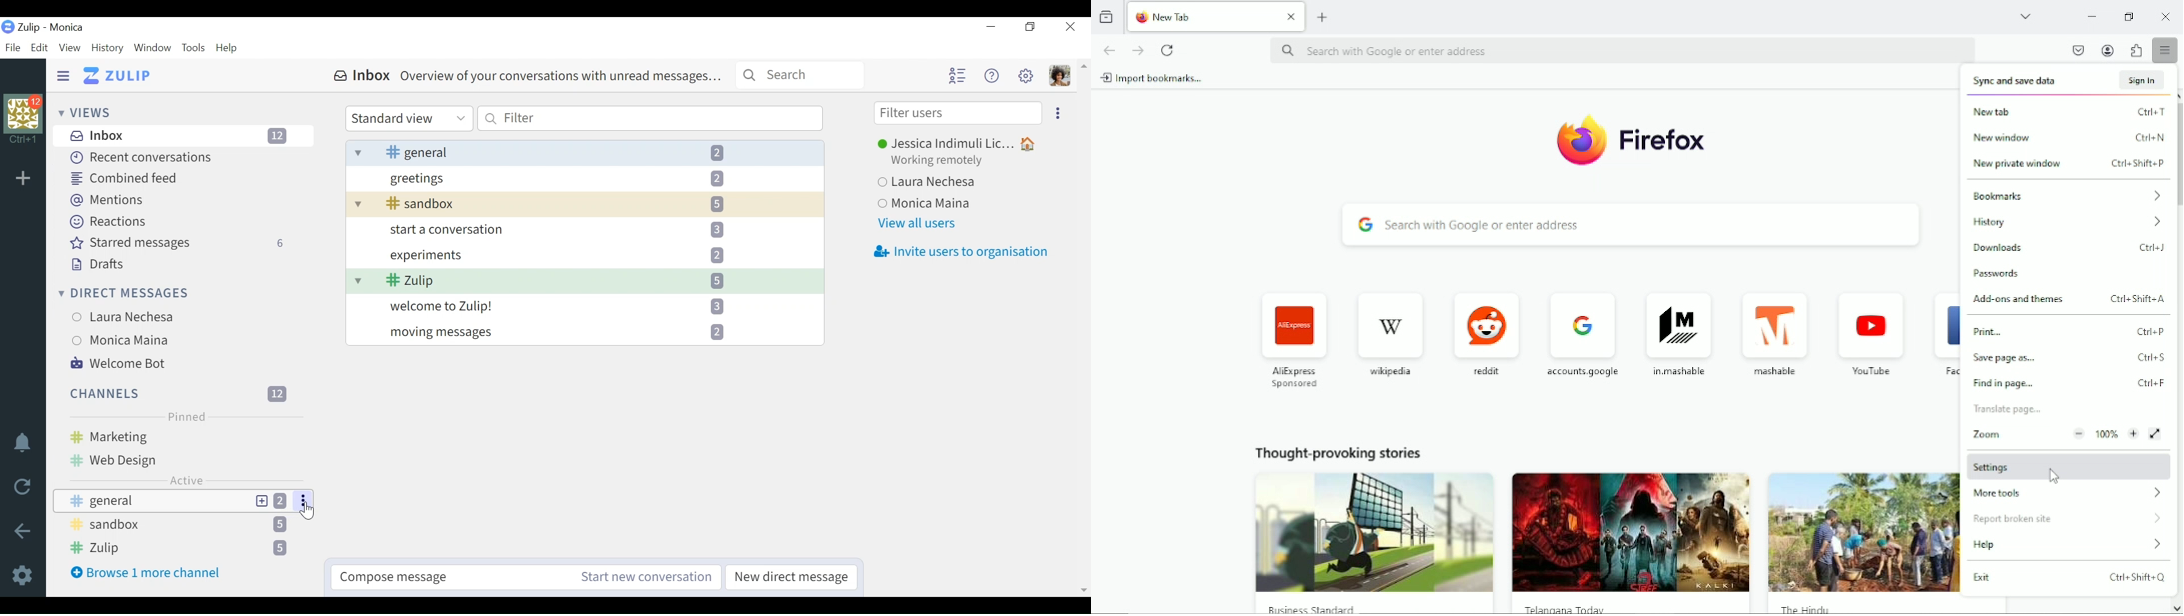 The height and width of the screenshot is (616, 2184). I want to click on history, so click(2067, 223).